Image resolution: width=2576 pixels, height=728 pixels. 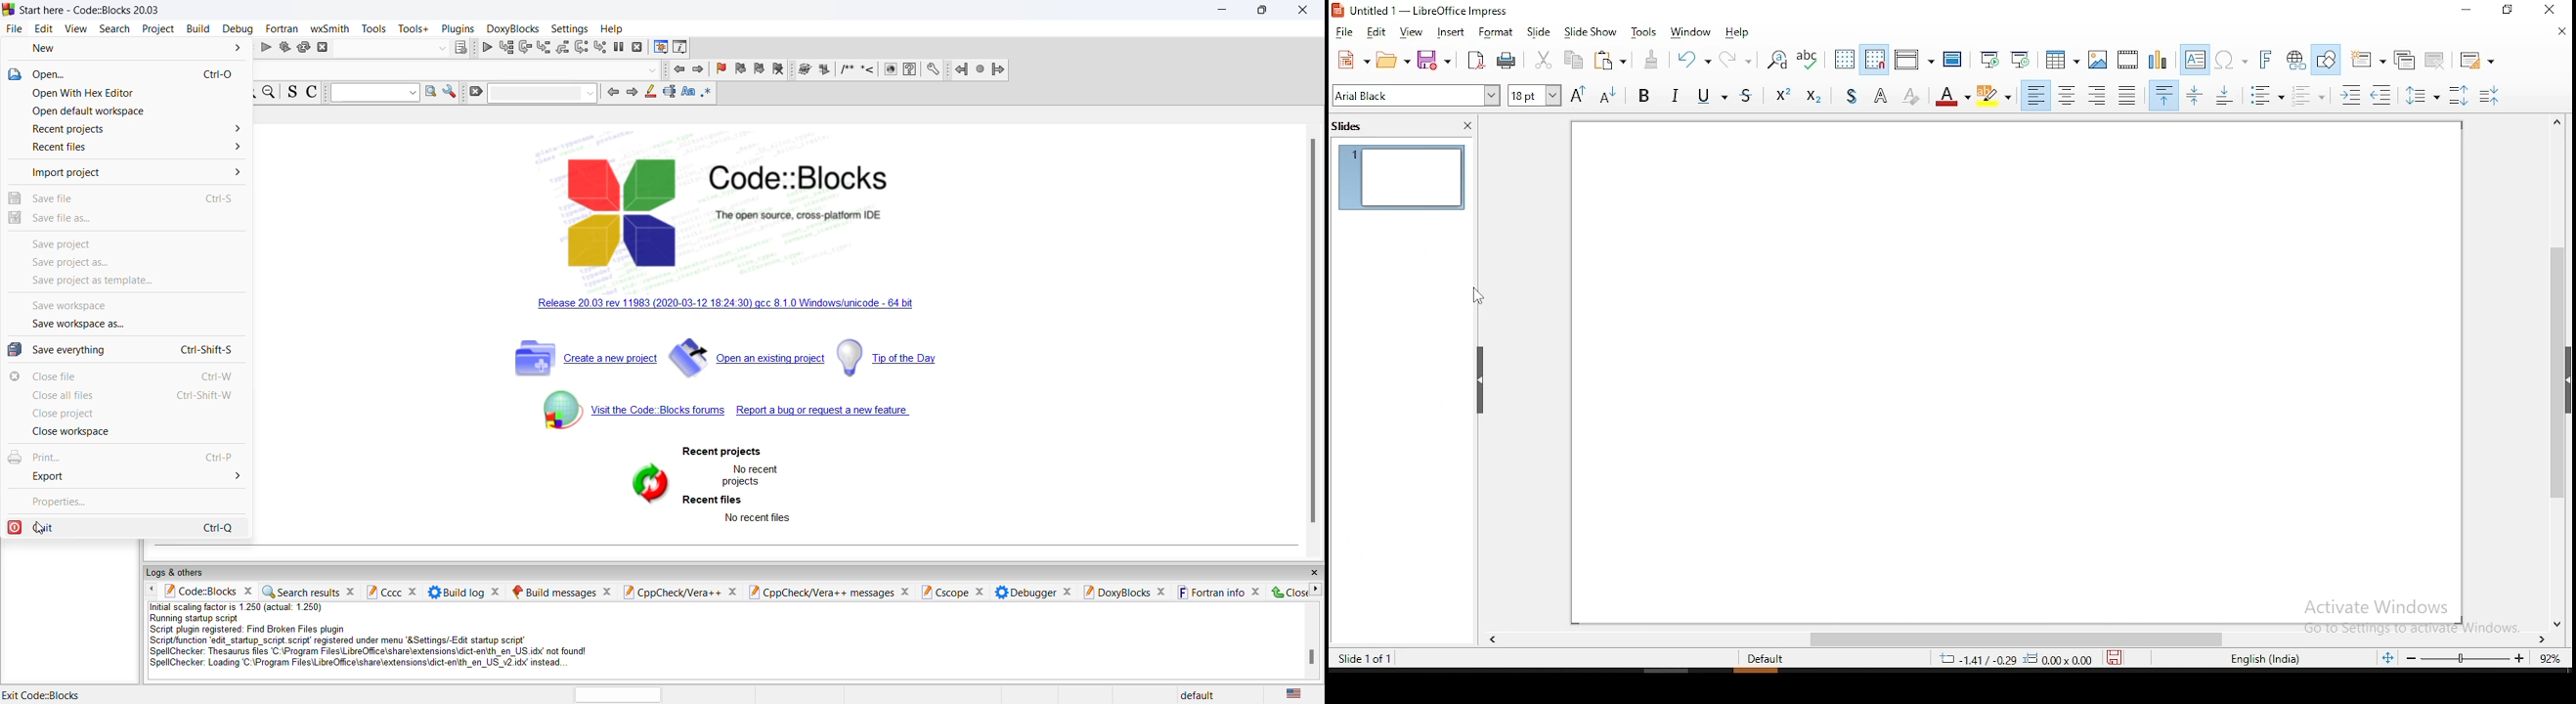 I want to click on multiline comment, so click(x=847, y=71).